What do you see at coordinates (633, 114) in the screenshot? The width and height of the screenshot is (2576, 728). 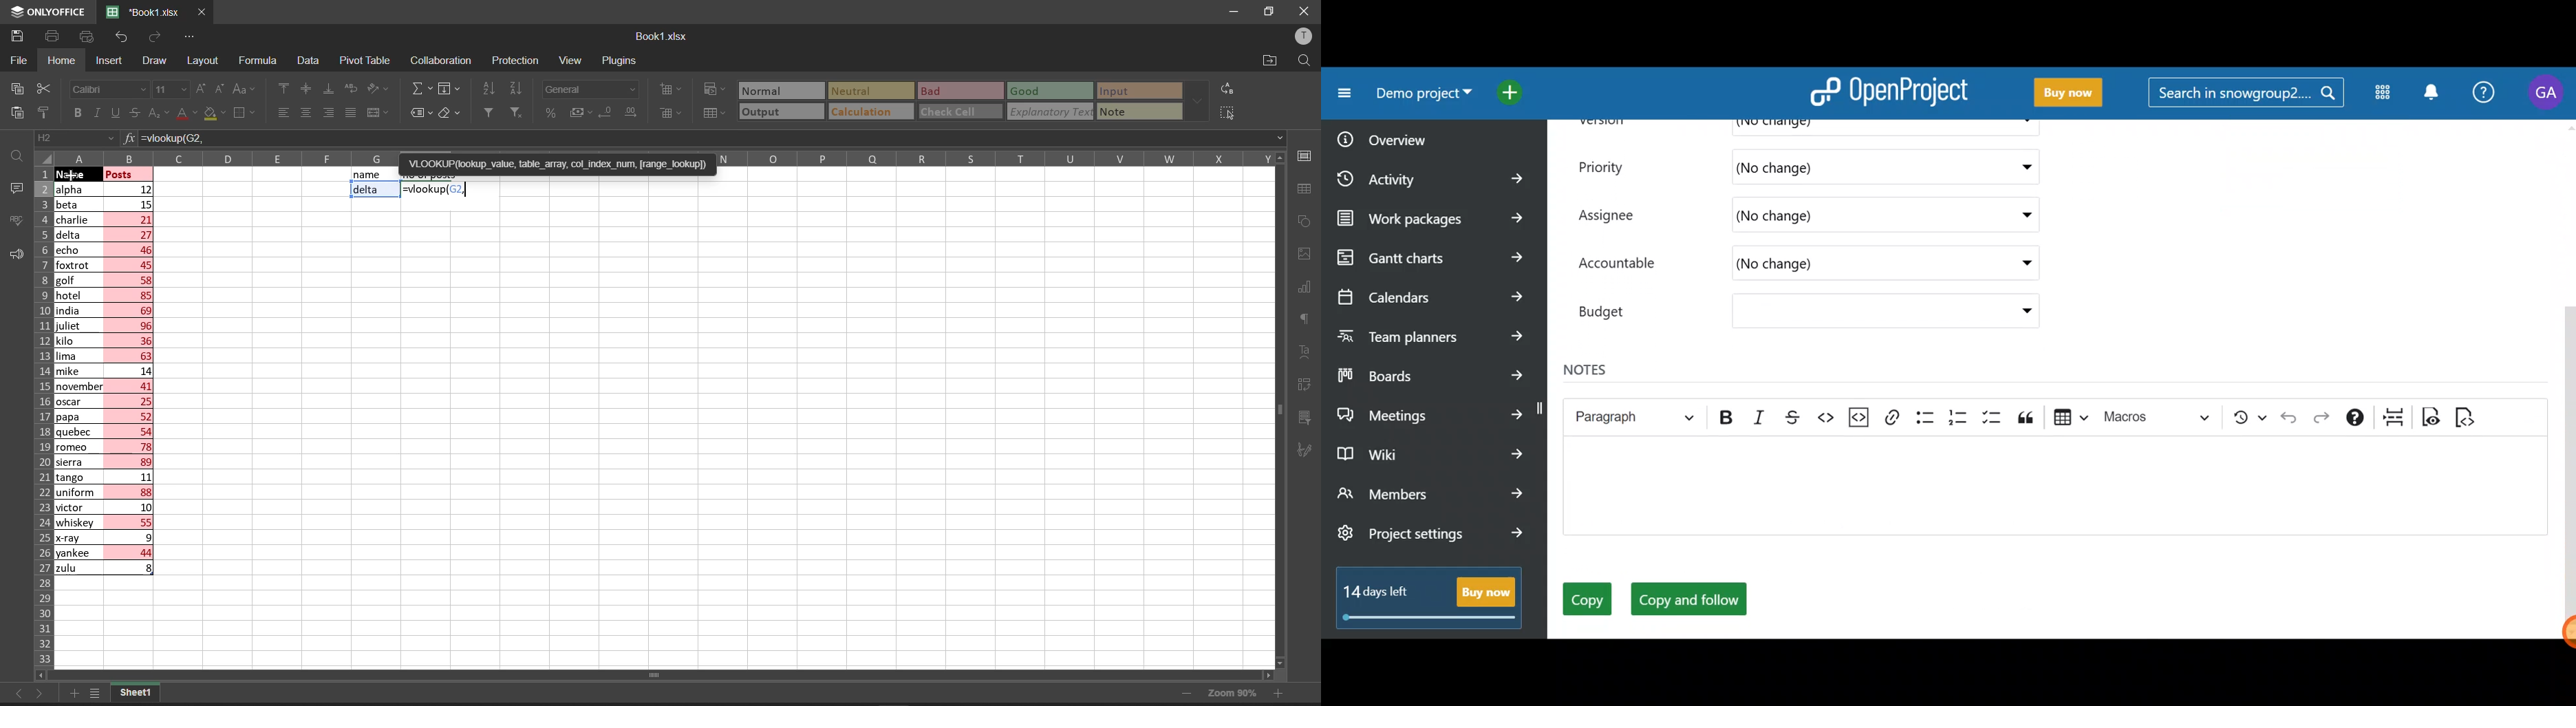 I see `increase decimal` at bounding box center [633, 114].